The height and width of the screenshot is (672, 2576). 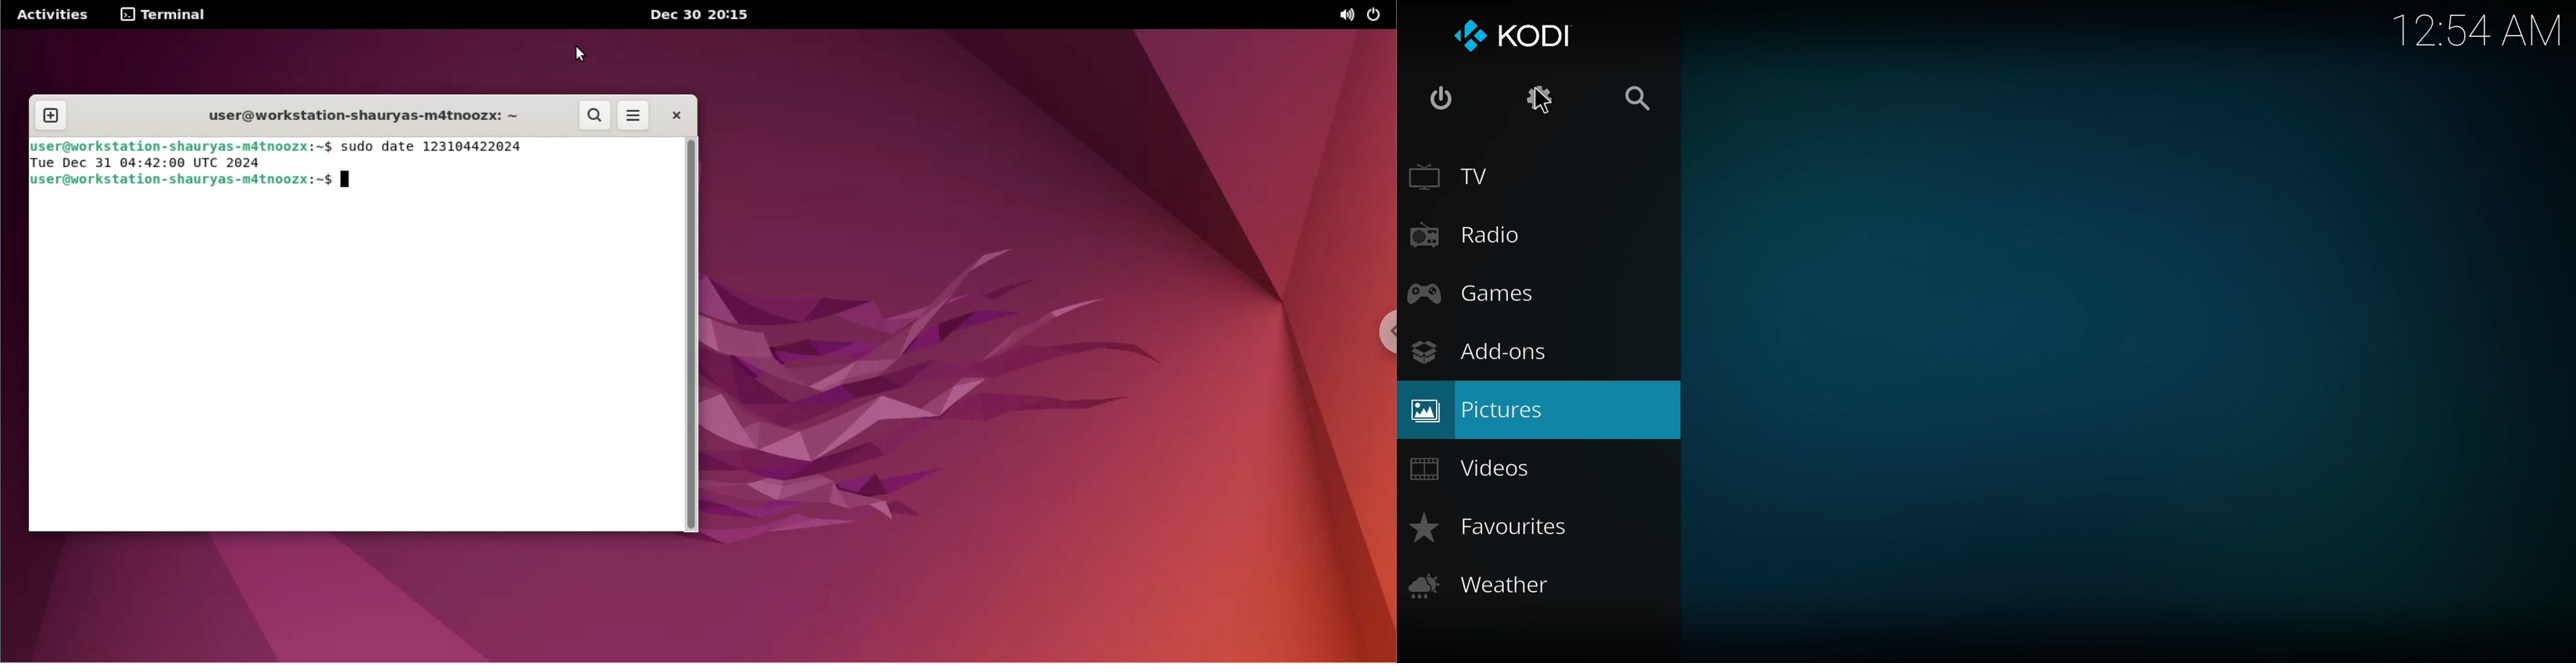 What do you see at coordinates (1480, 350) in the screenshot?
I see `add-ons` at bounding box center [1480, 350].